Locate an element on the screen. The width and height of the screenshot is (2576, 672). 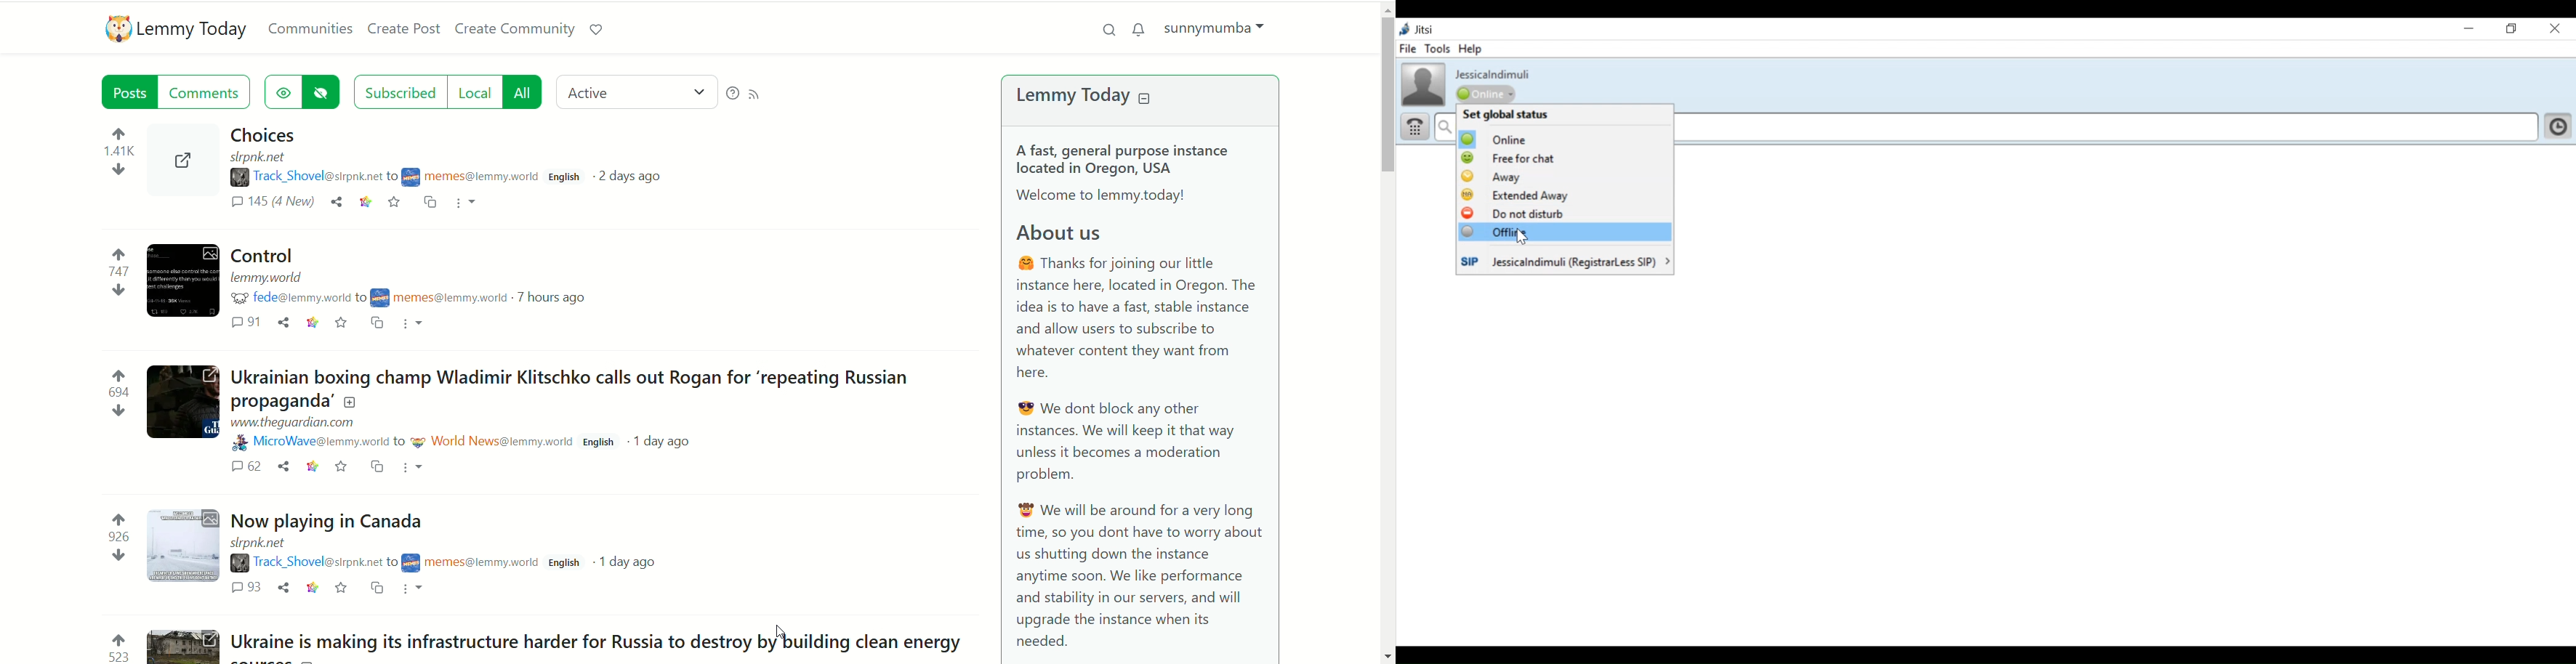
show hidden posts is located at coordinates (281, 92).